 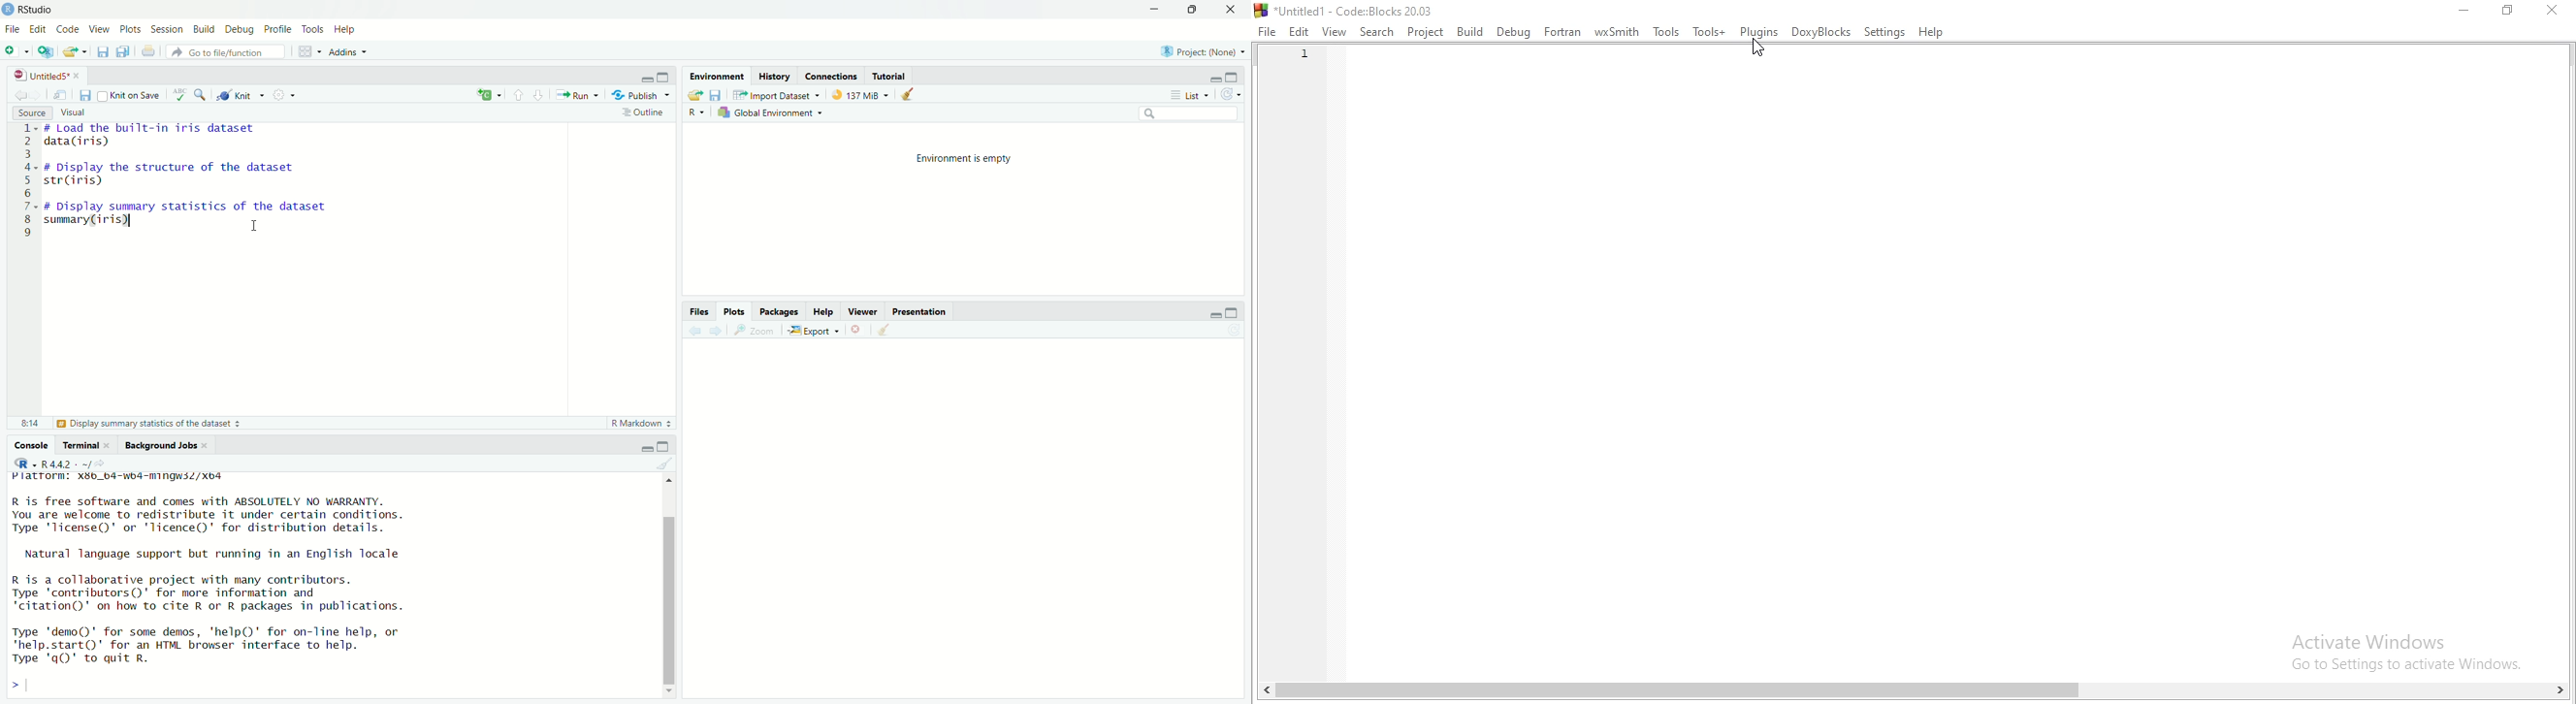 What do you see at coordinates (964, 160) in the screenshot?
I see `Environment is empty` at bounding box center [964, 160].